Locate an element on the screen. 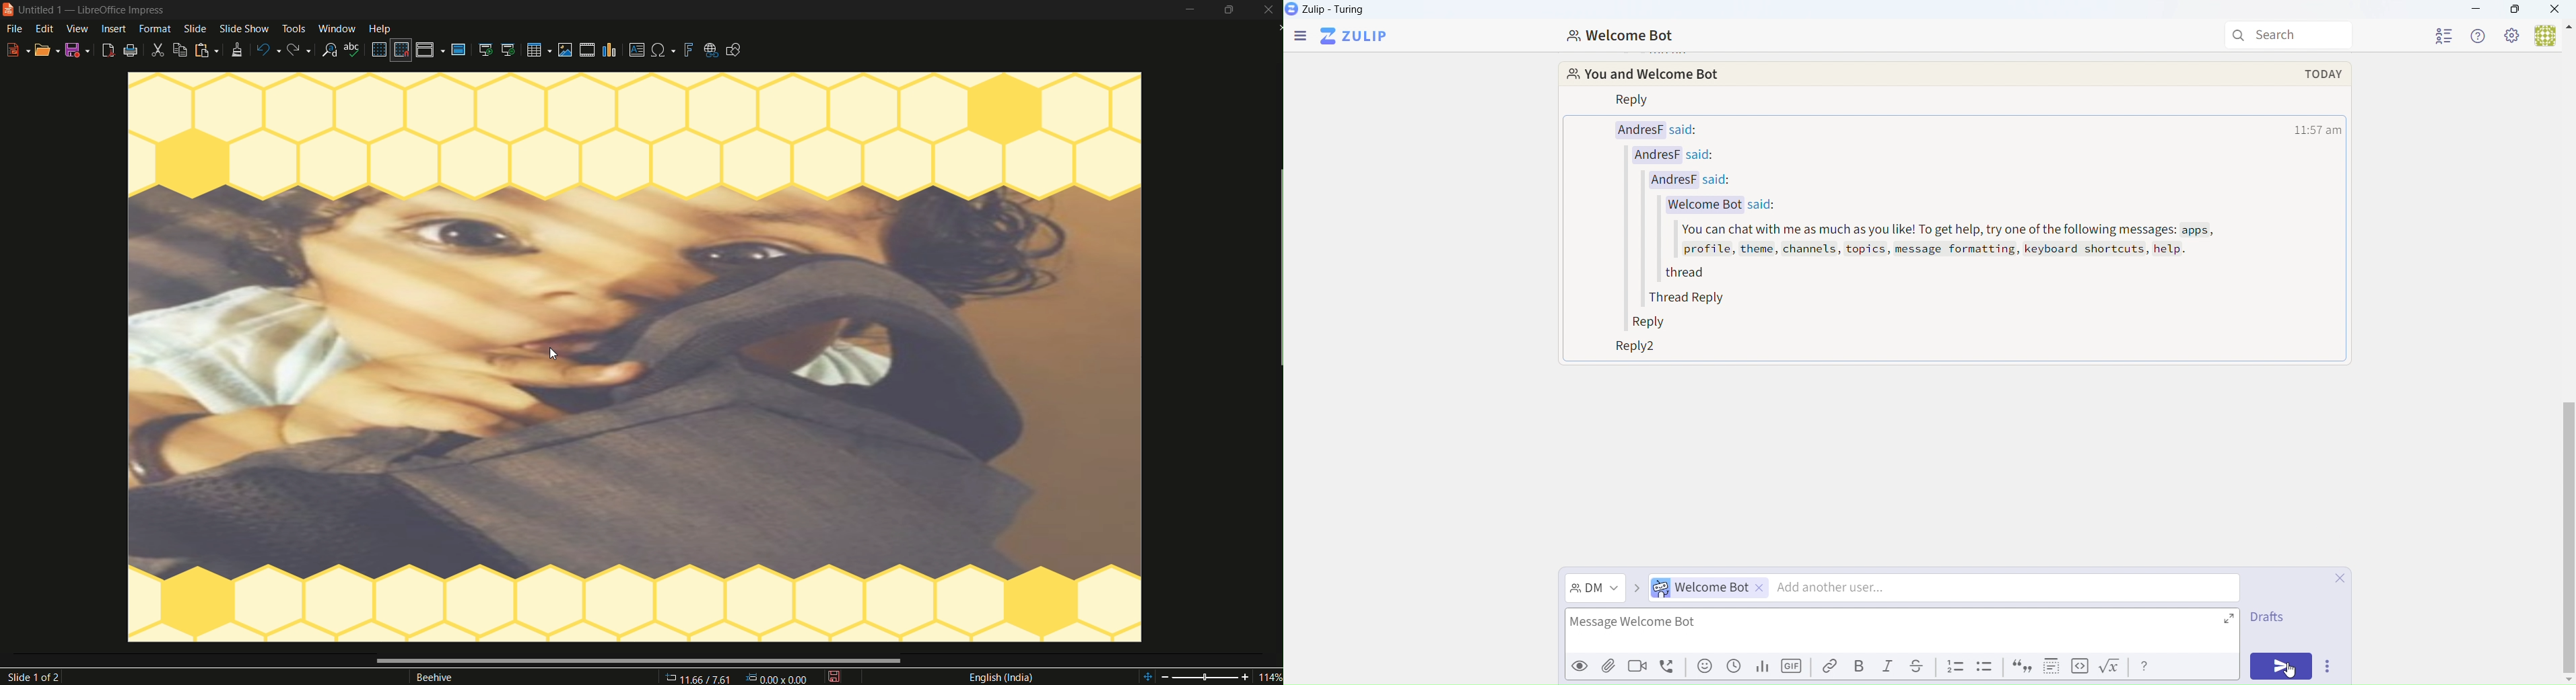  vertical scroll bar is located at coordinates (2568, 512).